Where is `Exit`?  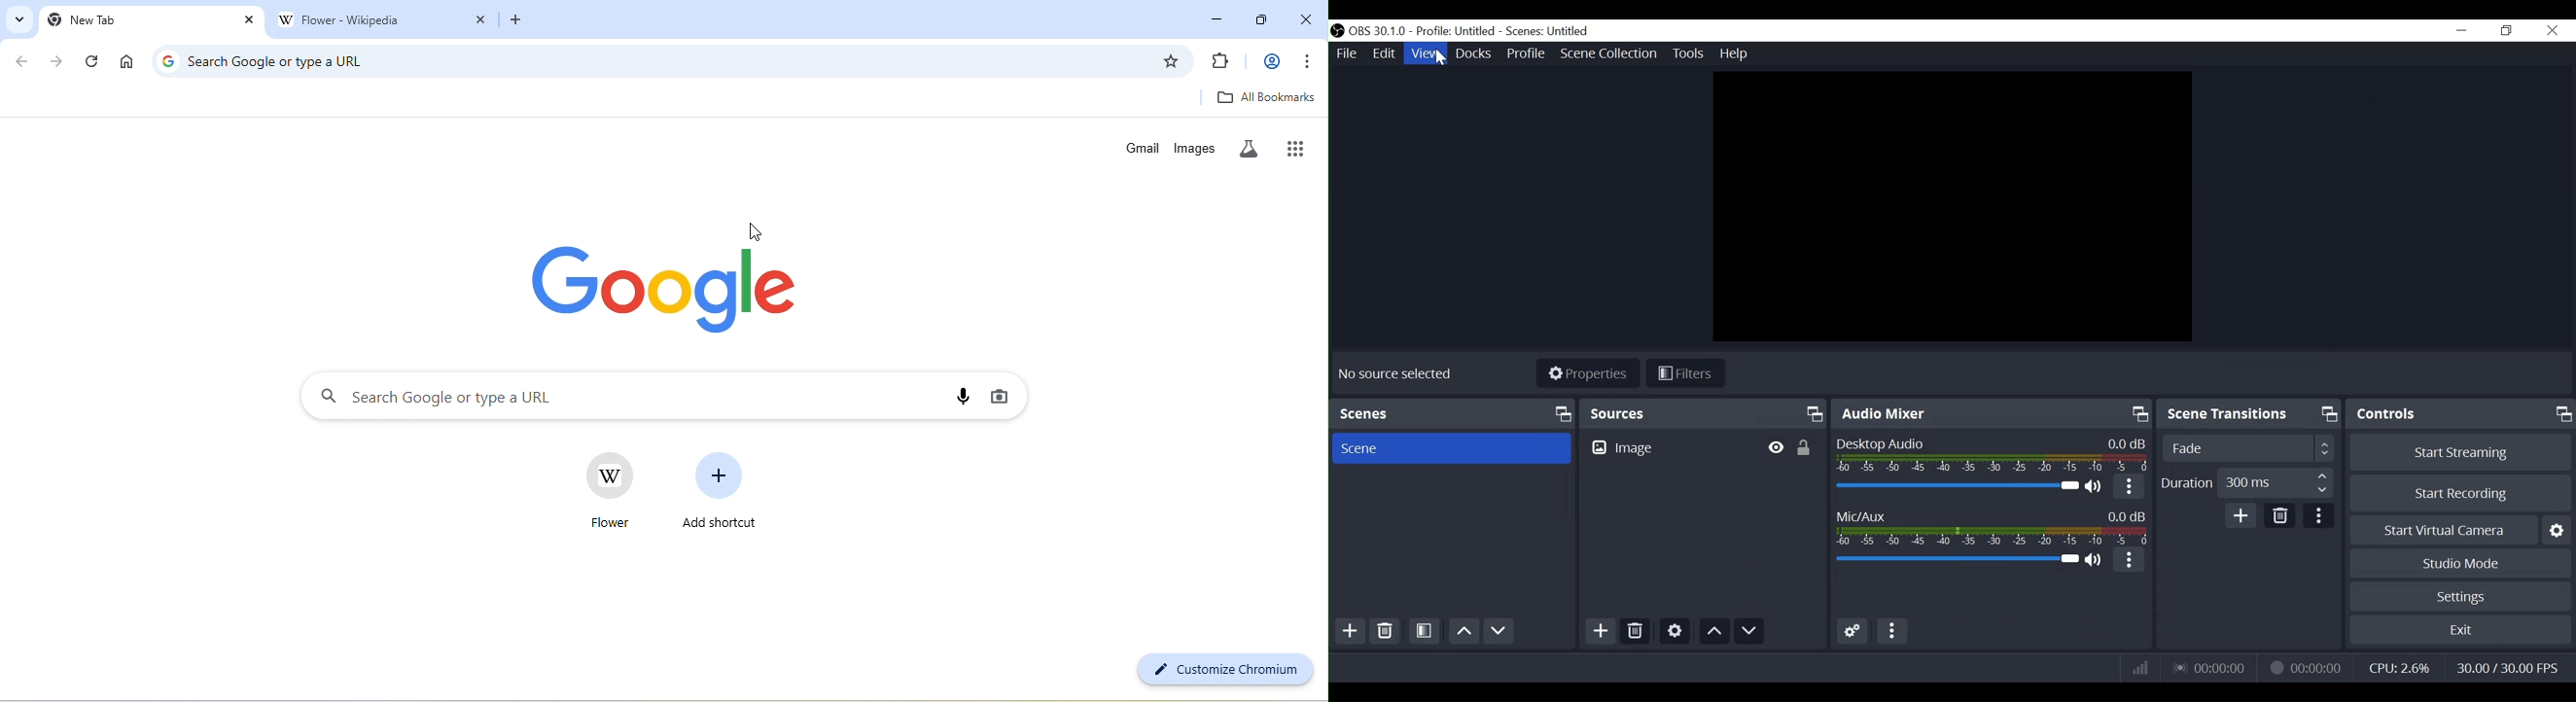 Exit is located at coordinates (2460, 630).